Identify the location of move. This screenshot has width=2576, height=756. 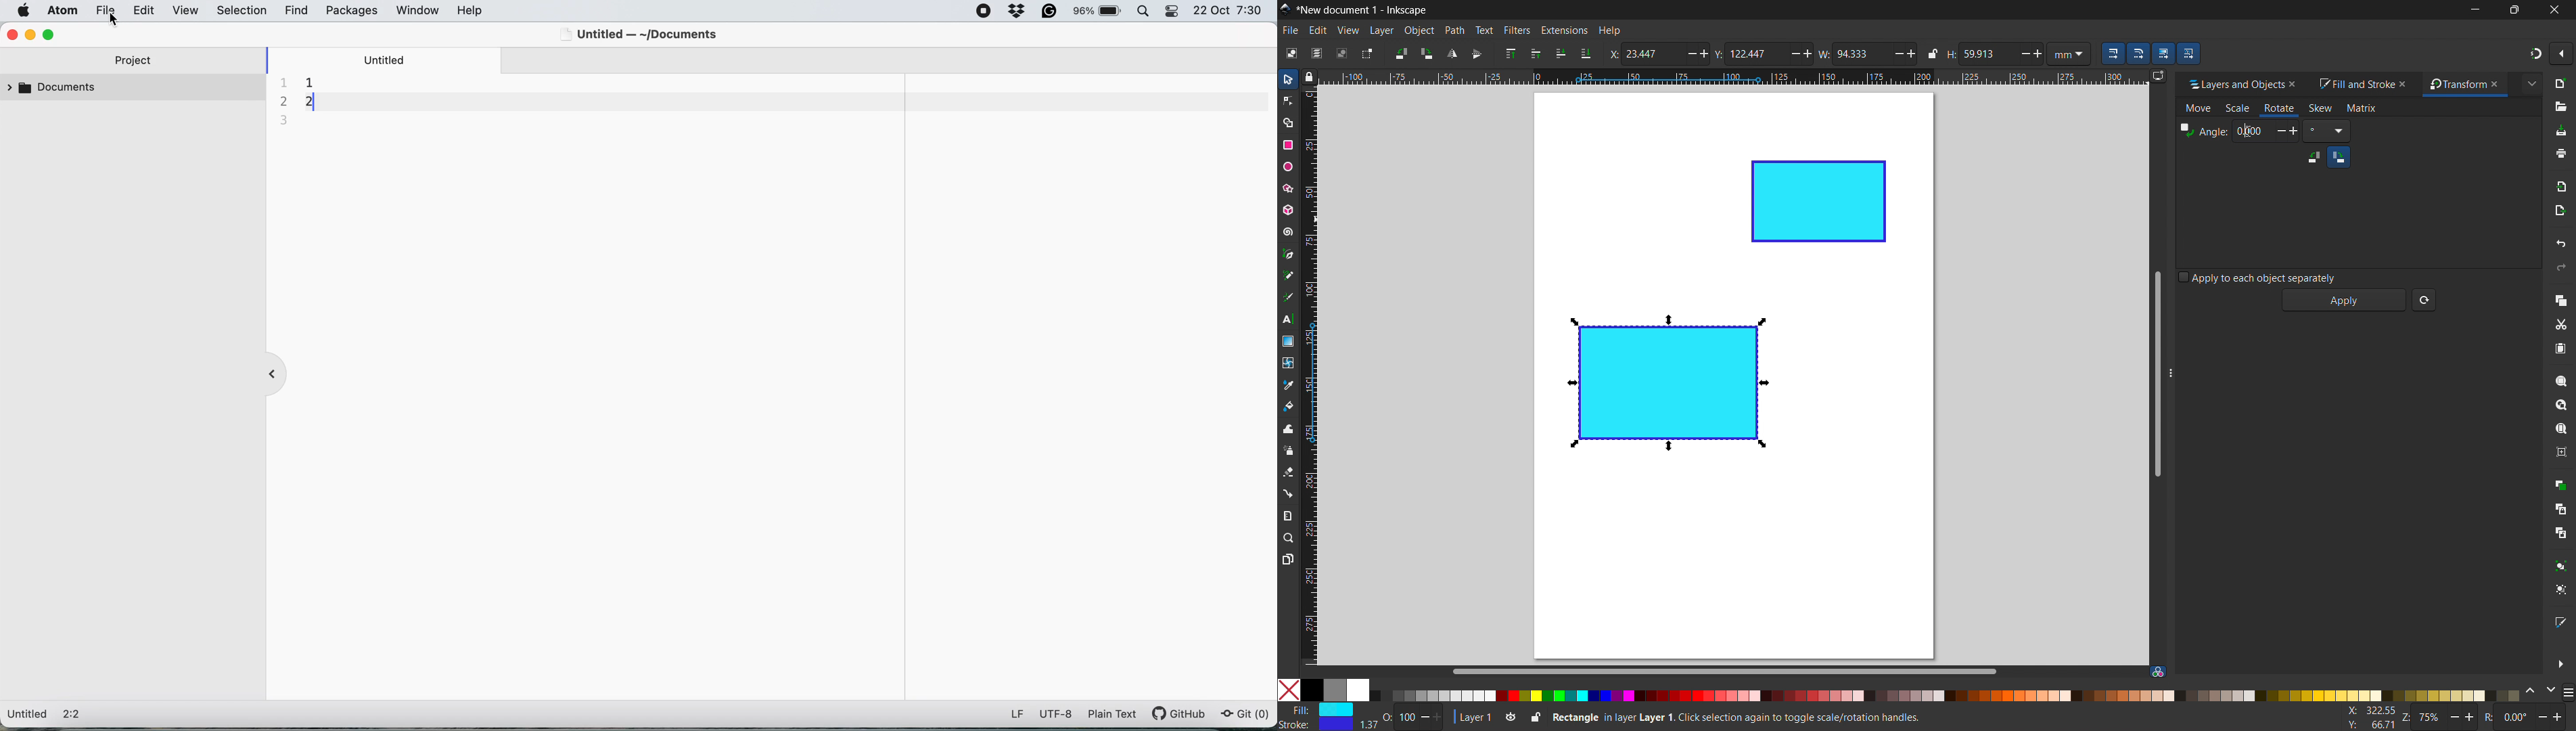
(2199, 109).